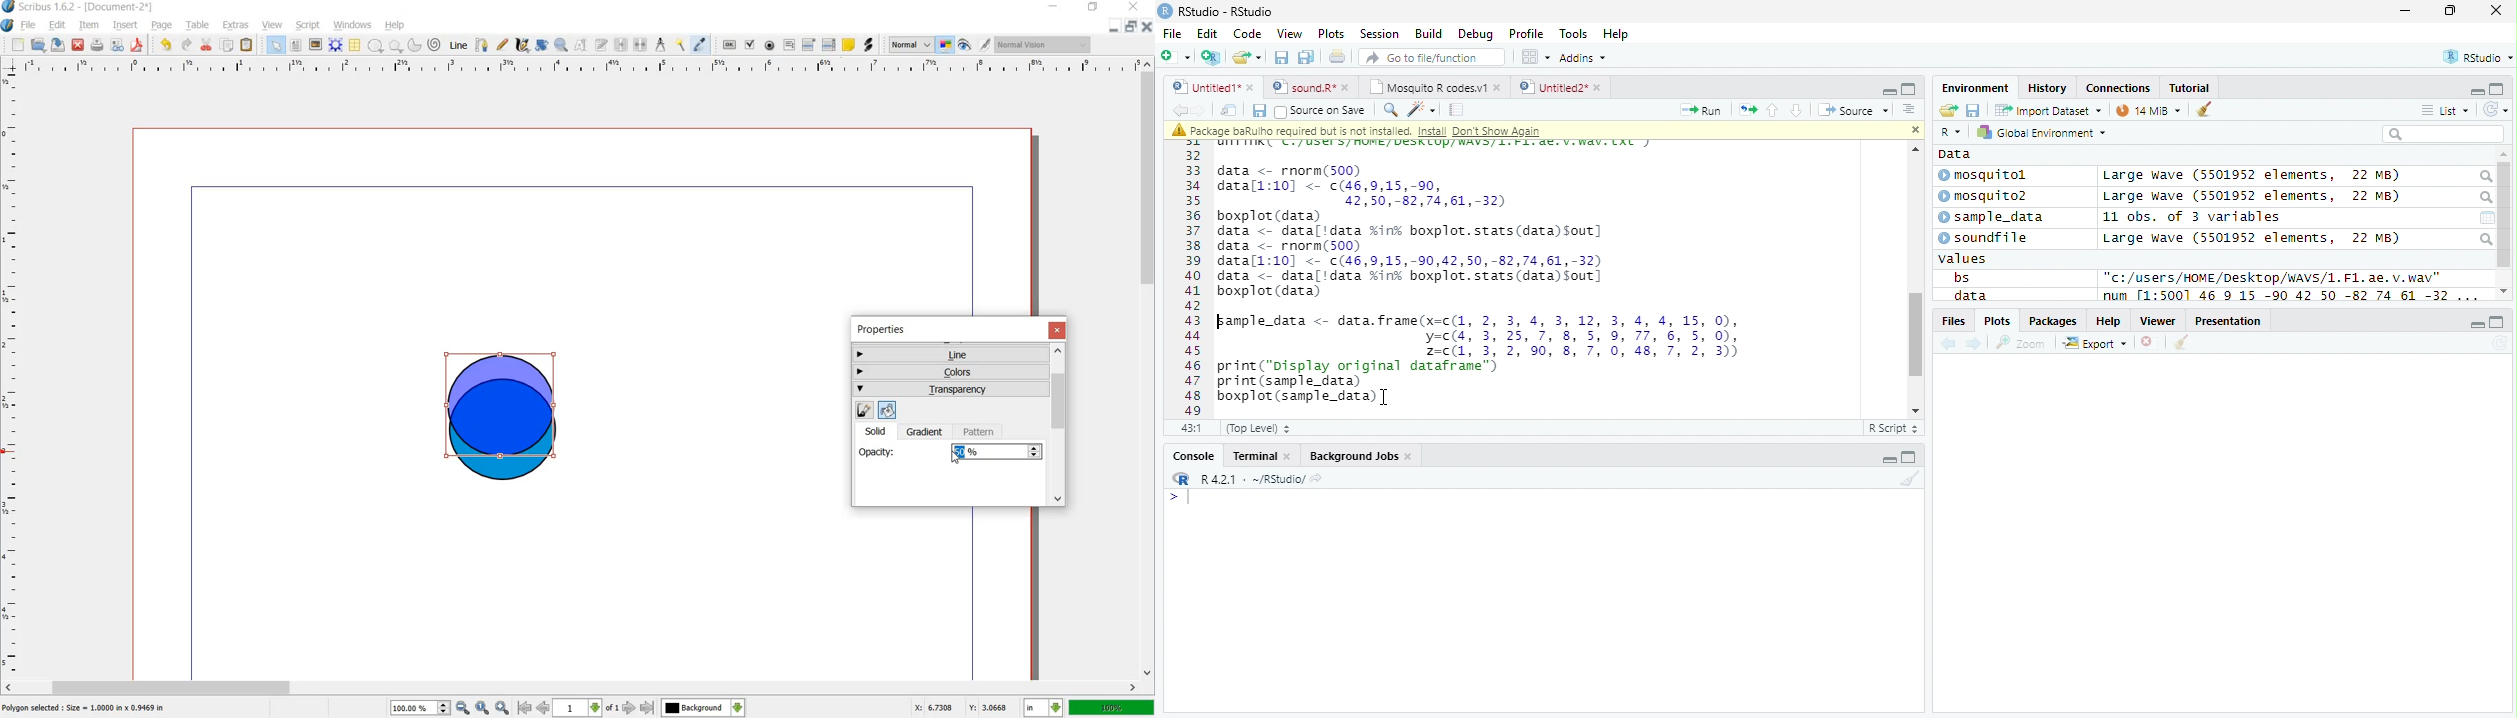  Describe the element at coordinates (167, 45) in the screenshot. I see `undo` at that location.